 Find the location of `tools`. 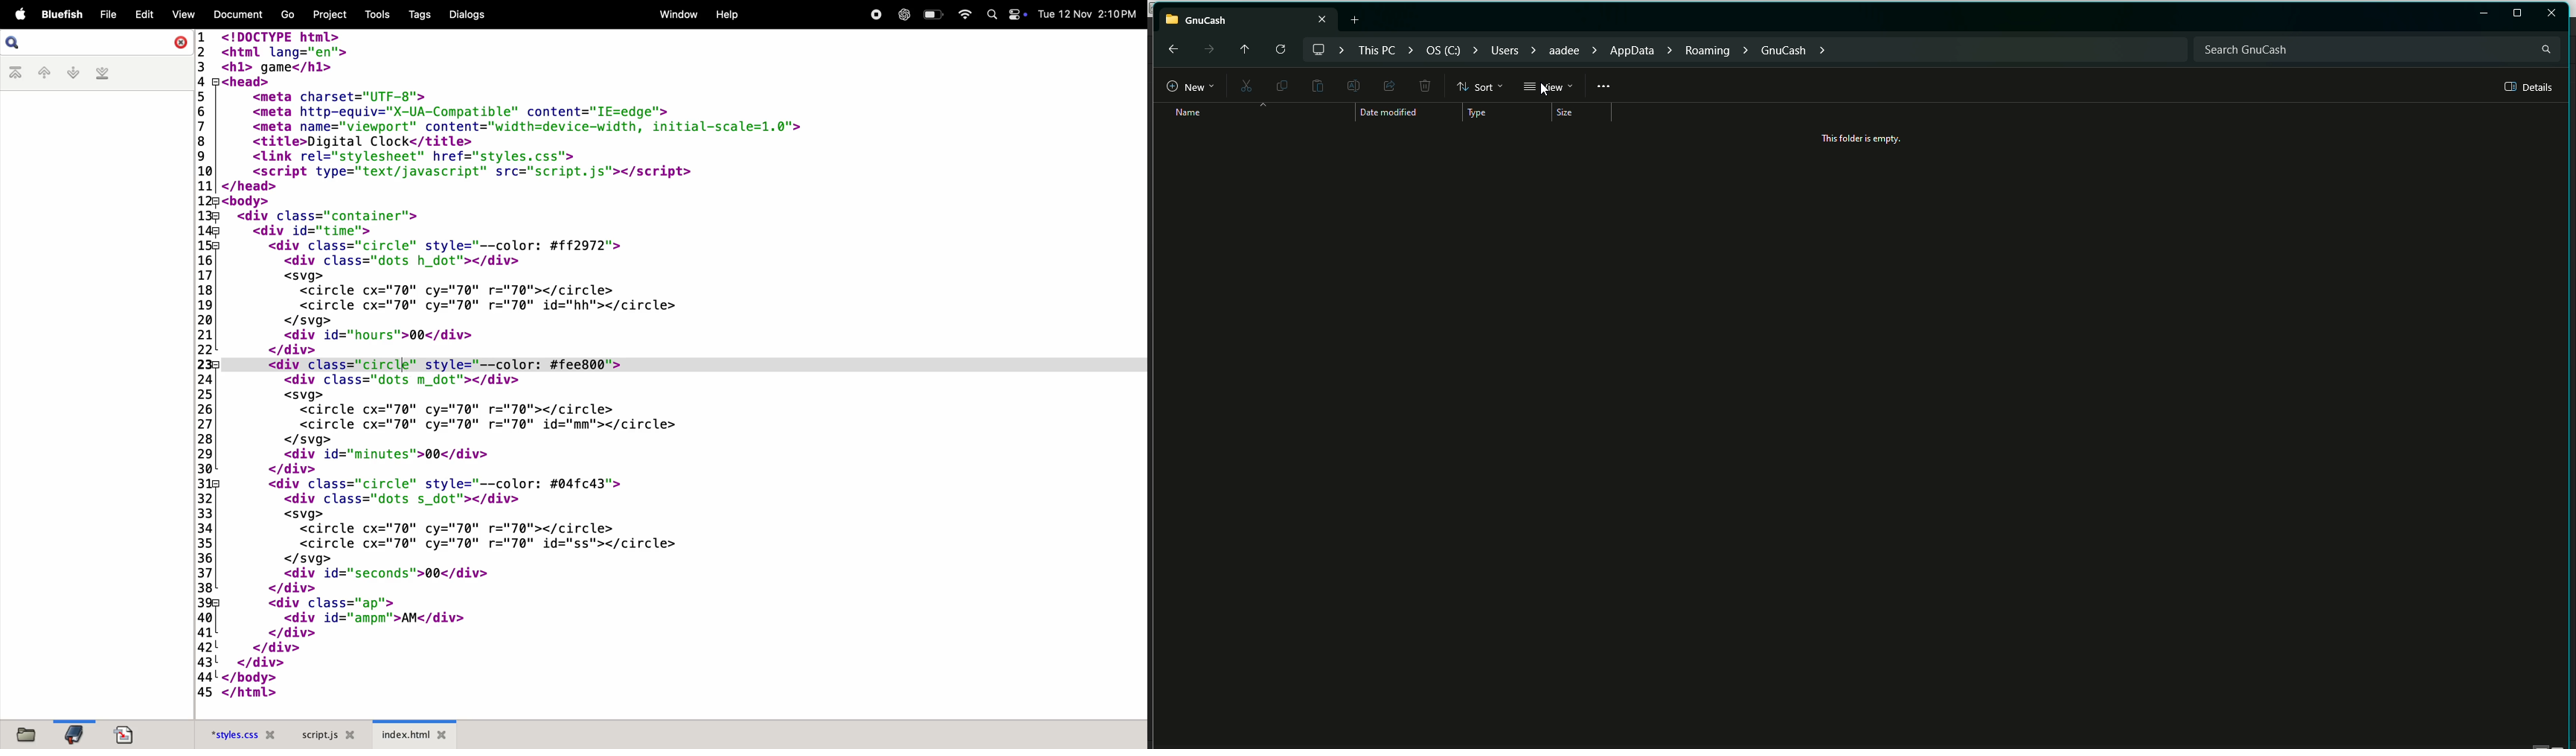

tools is located at coordinates (375, 13).